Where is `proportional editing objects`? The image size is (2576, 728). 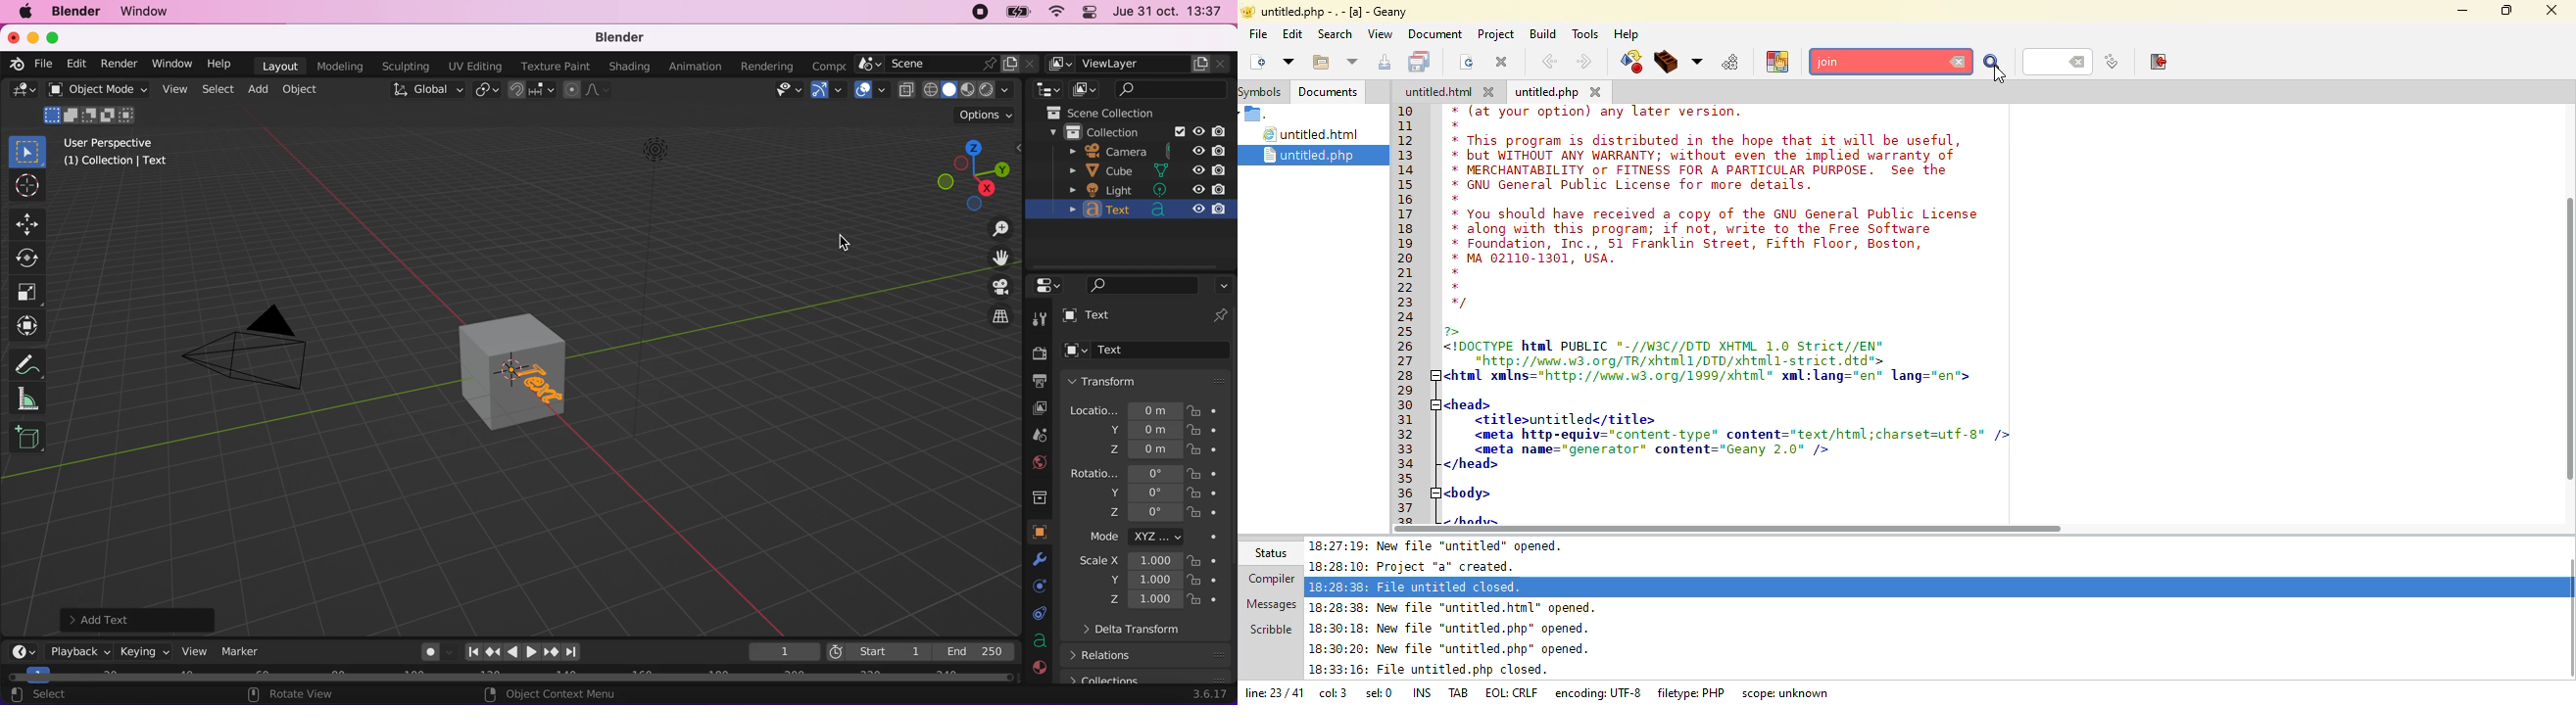
proportional editing objects is located at coordinates (585, 91).